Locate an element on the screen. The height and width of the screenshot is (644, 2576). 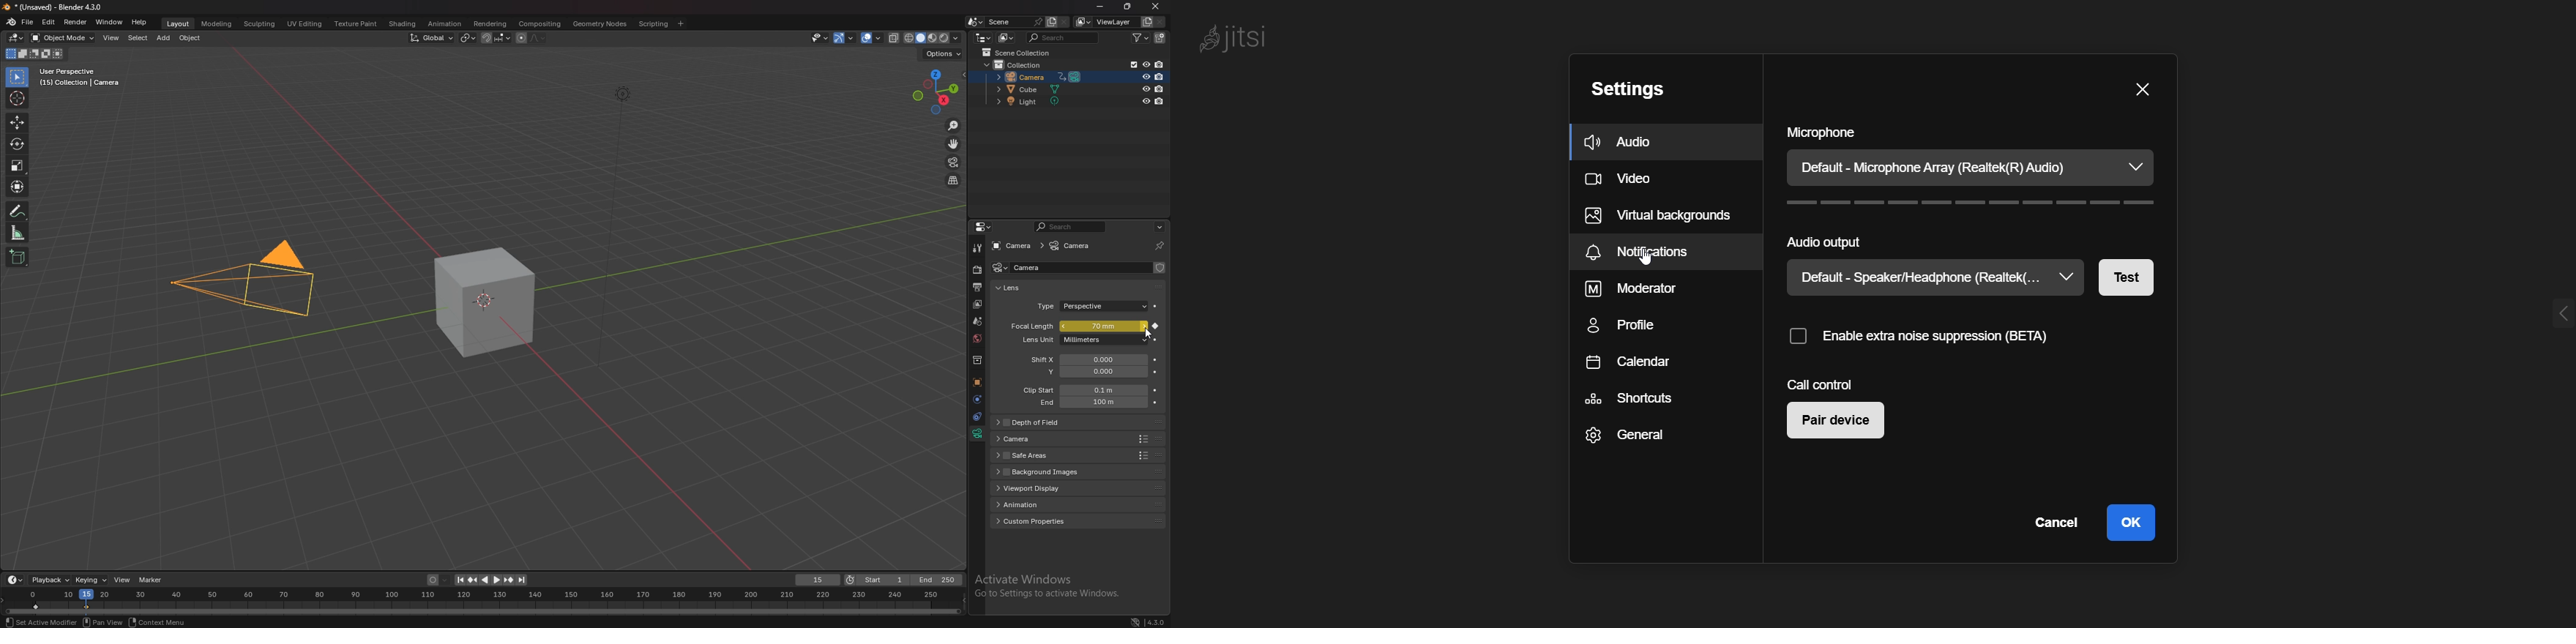
cursor is located at coordinates (19, 98).